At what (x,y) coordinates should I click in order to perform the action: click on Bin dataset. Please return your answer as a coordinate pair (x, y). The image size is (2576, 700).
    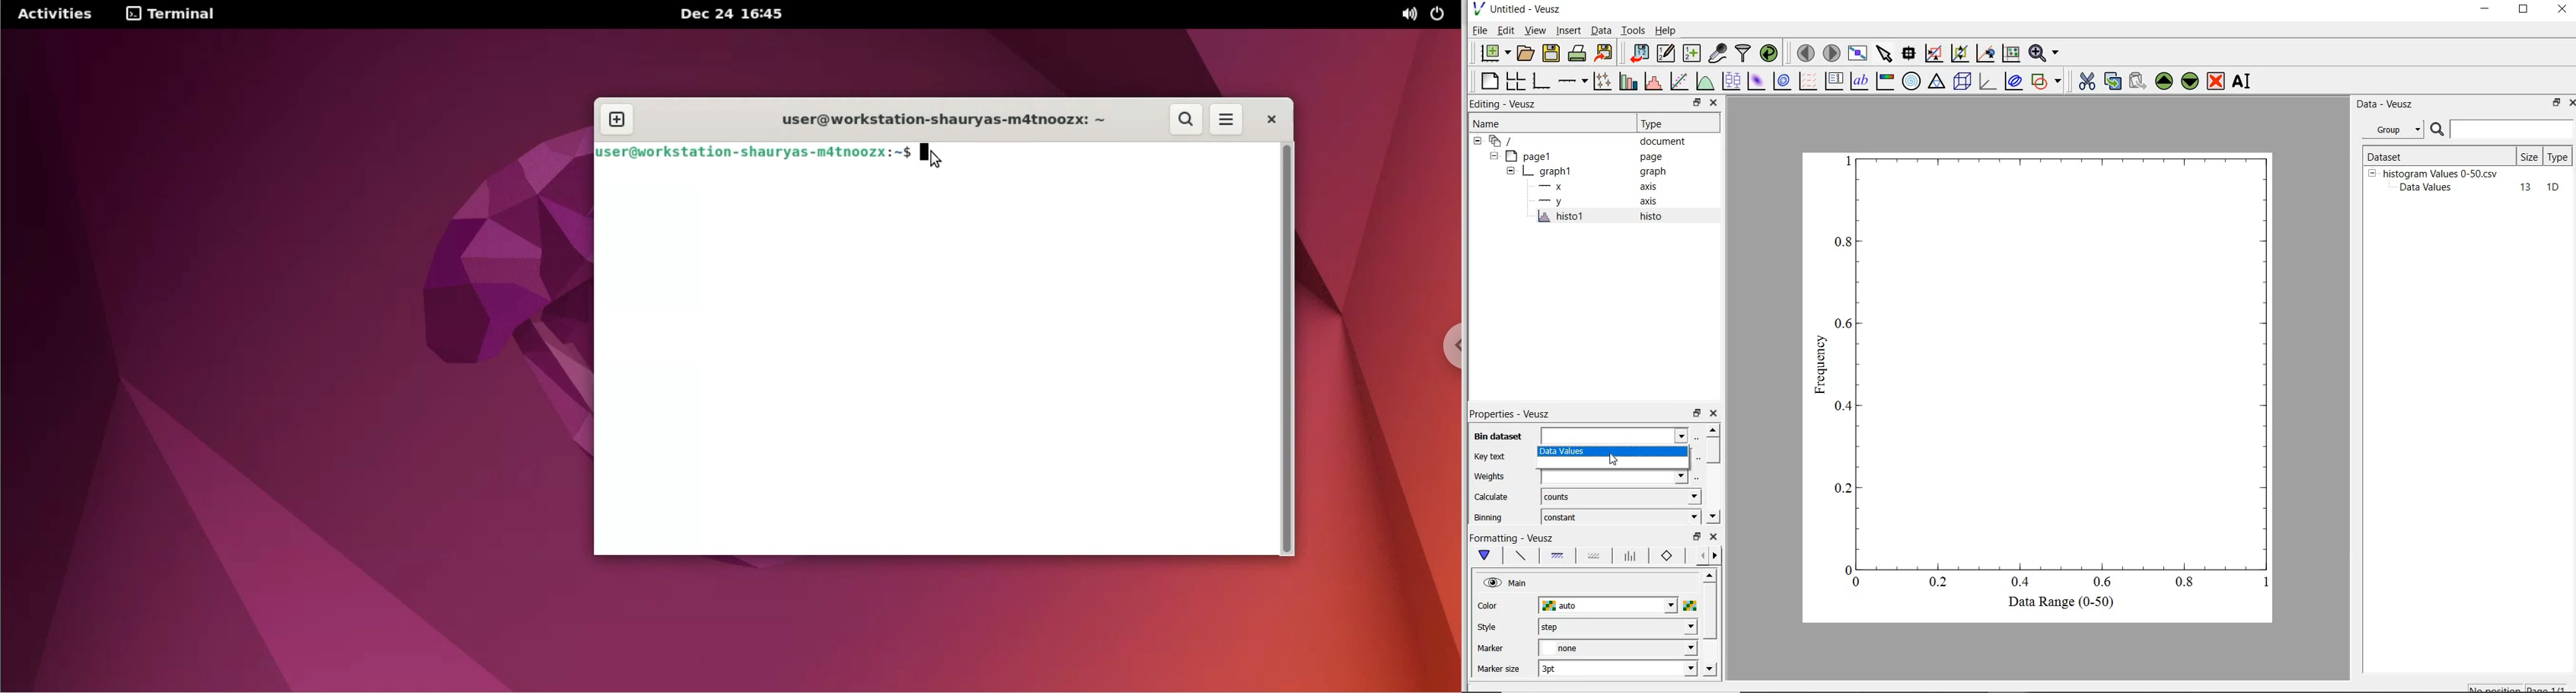
    Looking at the image, I should click on (1499, 436).